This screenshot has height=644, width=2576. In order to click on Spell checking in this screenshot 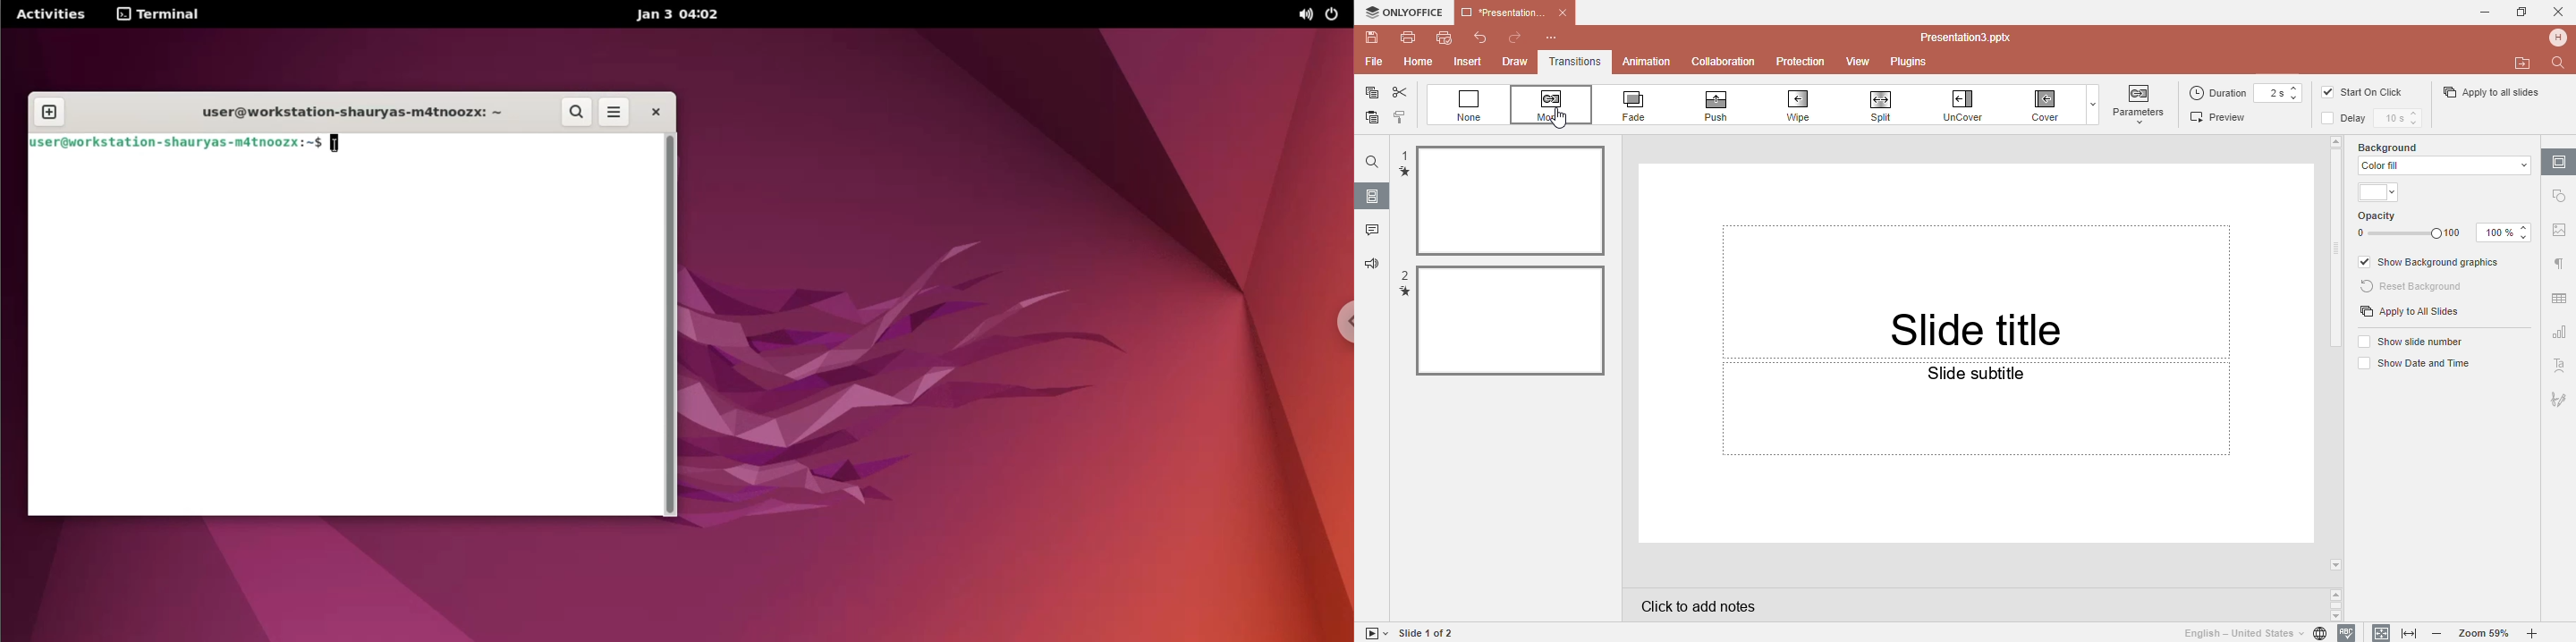, I will do `click(2347, 633)`.